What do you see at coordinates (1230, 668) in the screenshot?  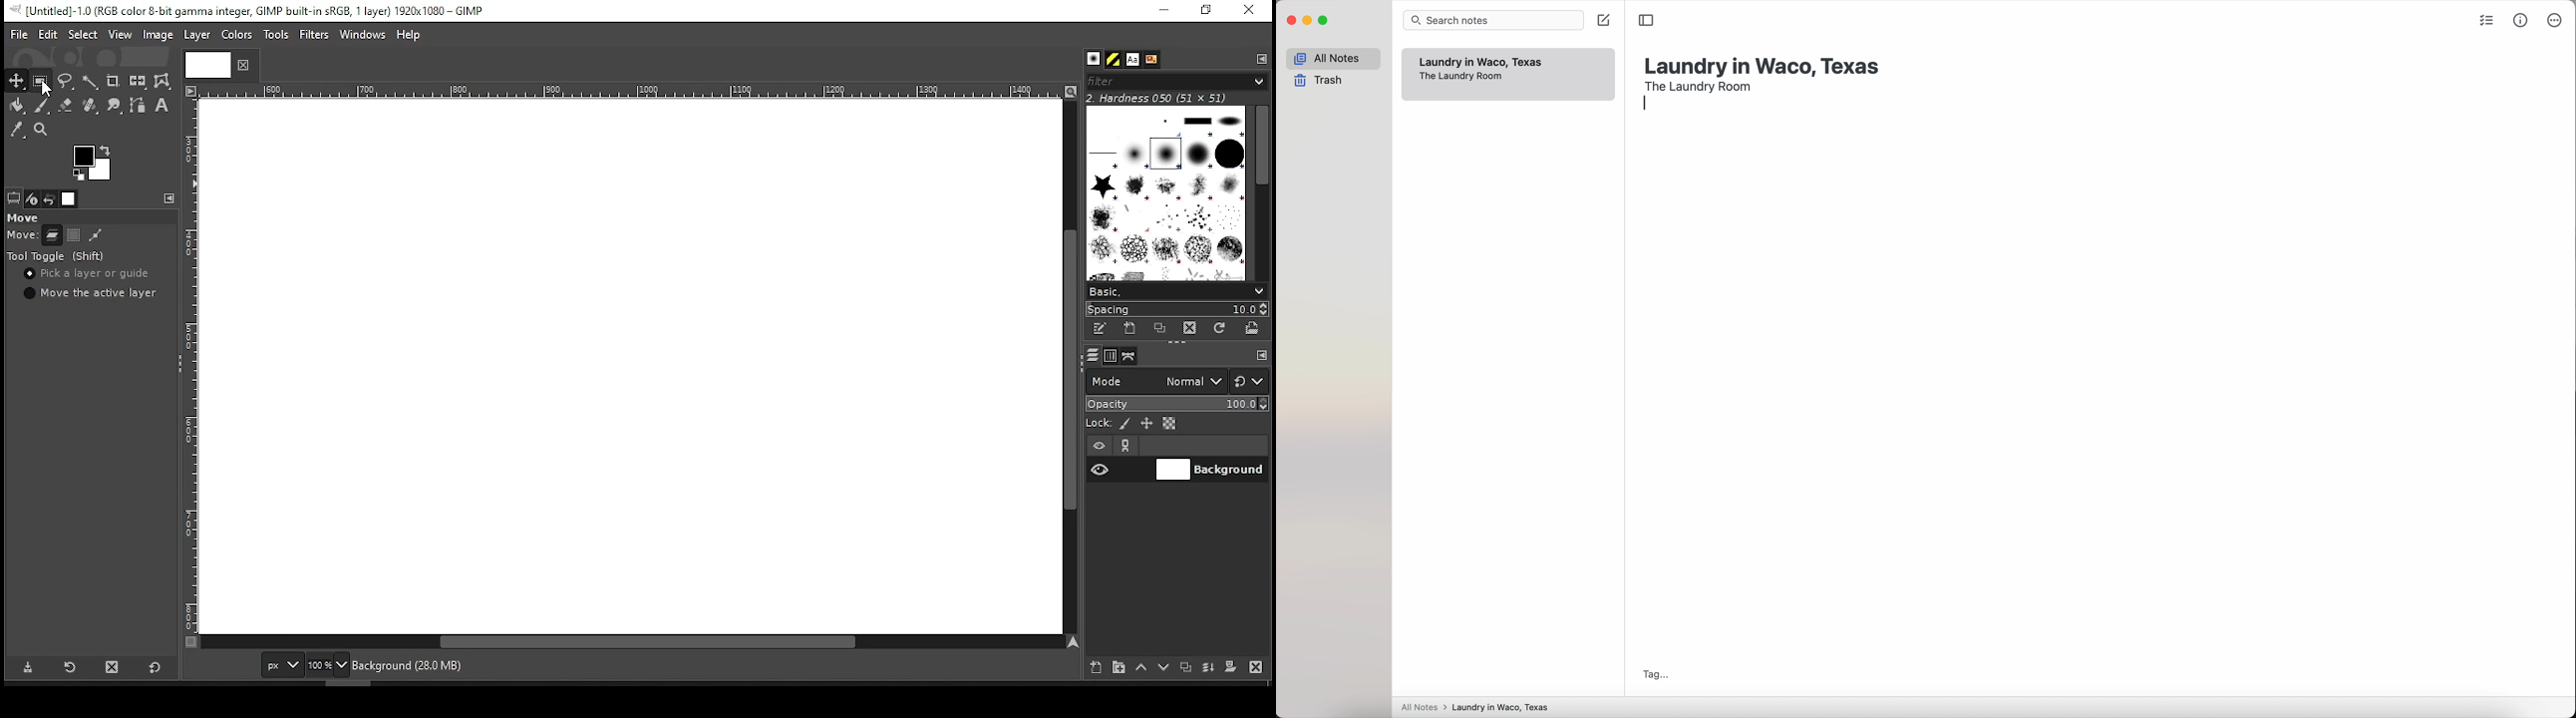 I see `mask  layer` at bounding box center [1230, 668].